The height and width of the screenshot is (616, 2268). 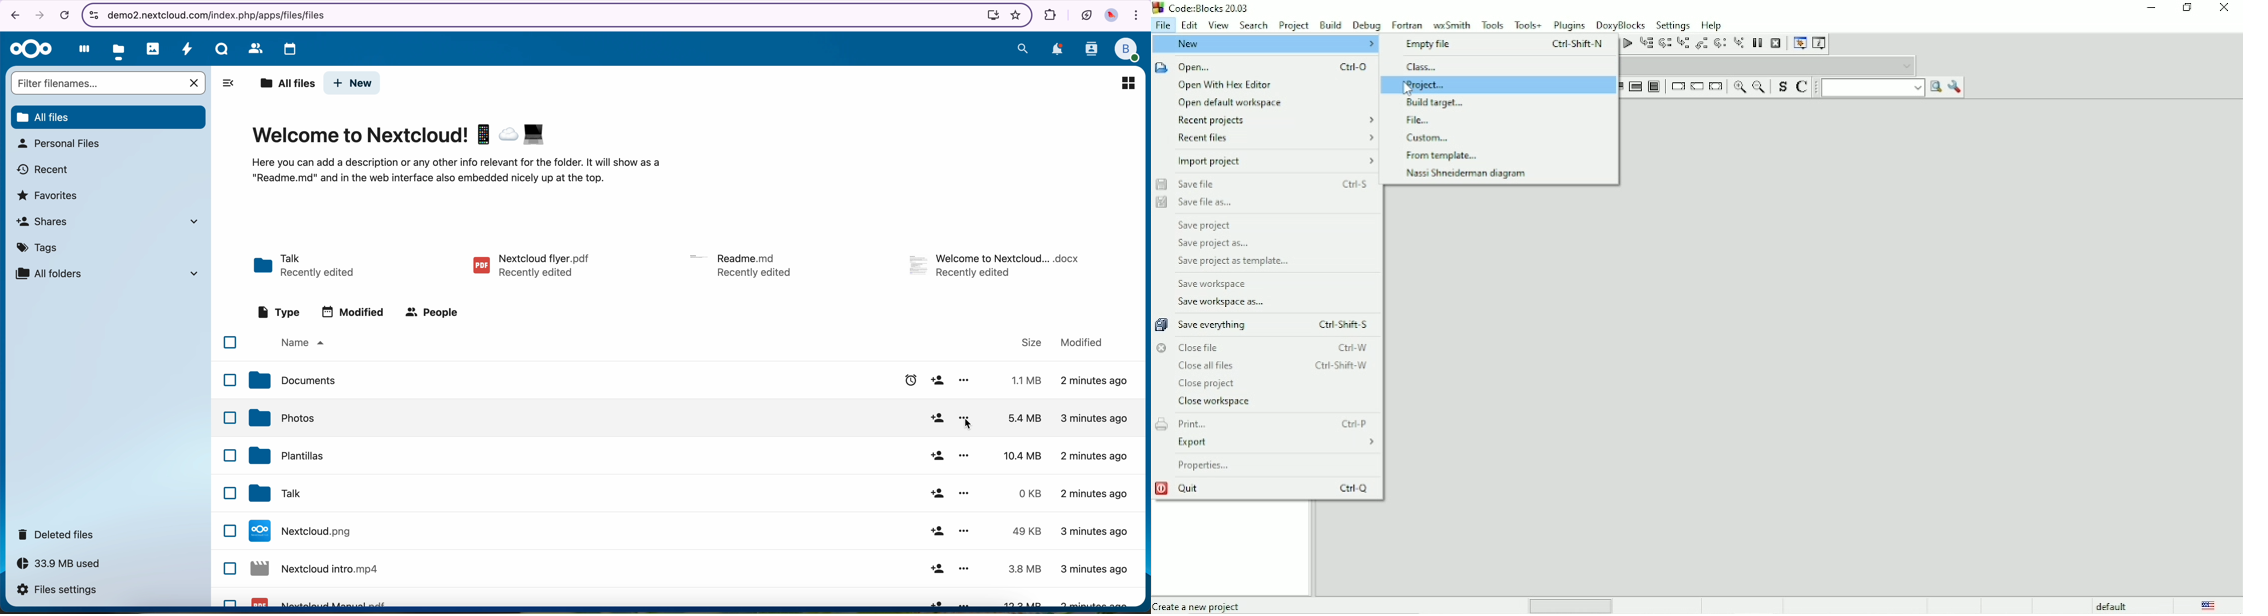 What do you see at coordinates (434, 314) in the screenshot?
I see `people` at bounding box center [434, 314].